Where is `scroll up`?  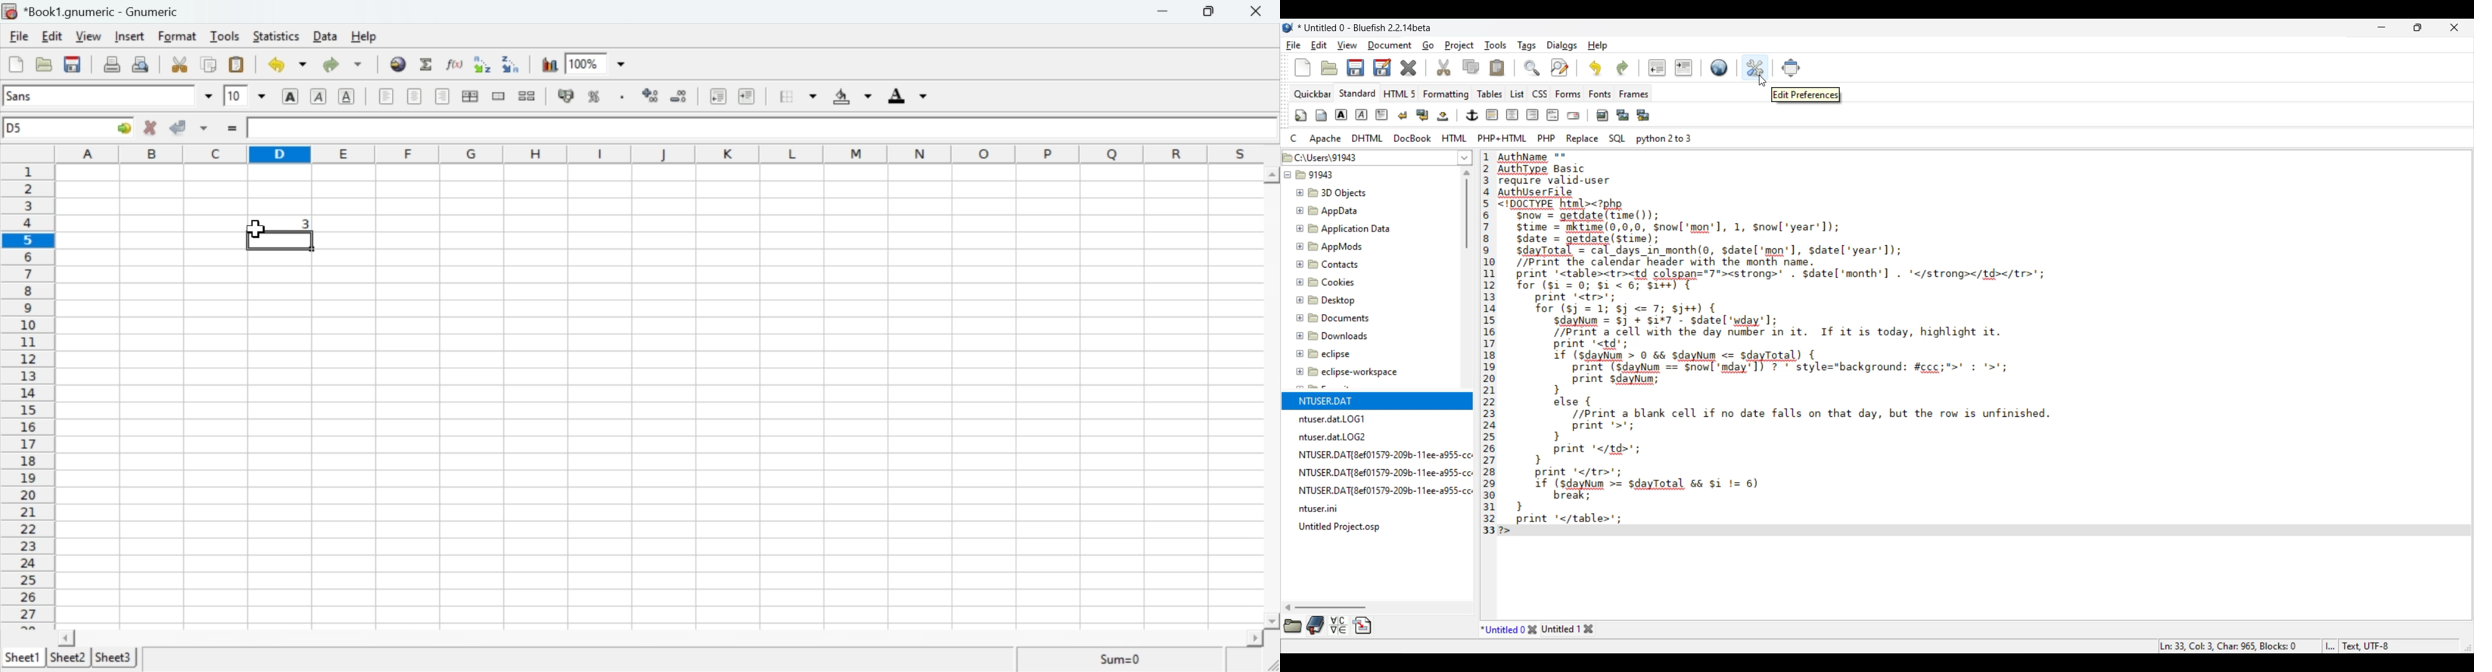 scroll up is located at coordinates (1272, 174).